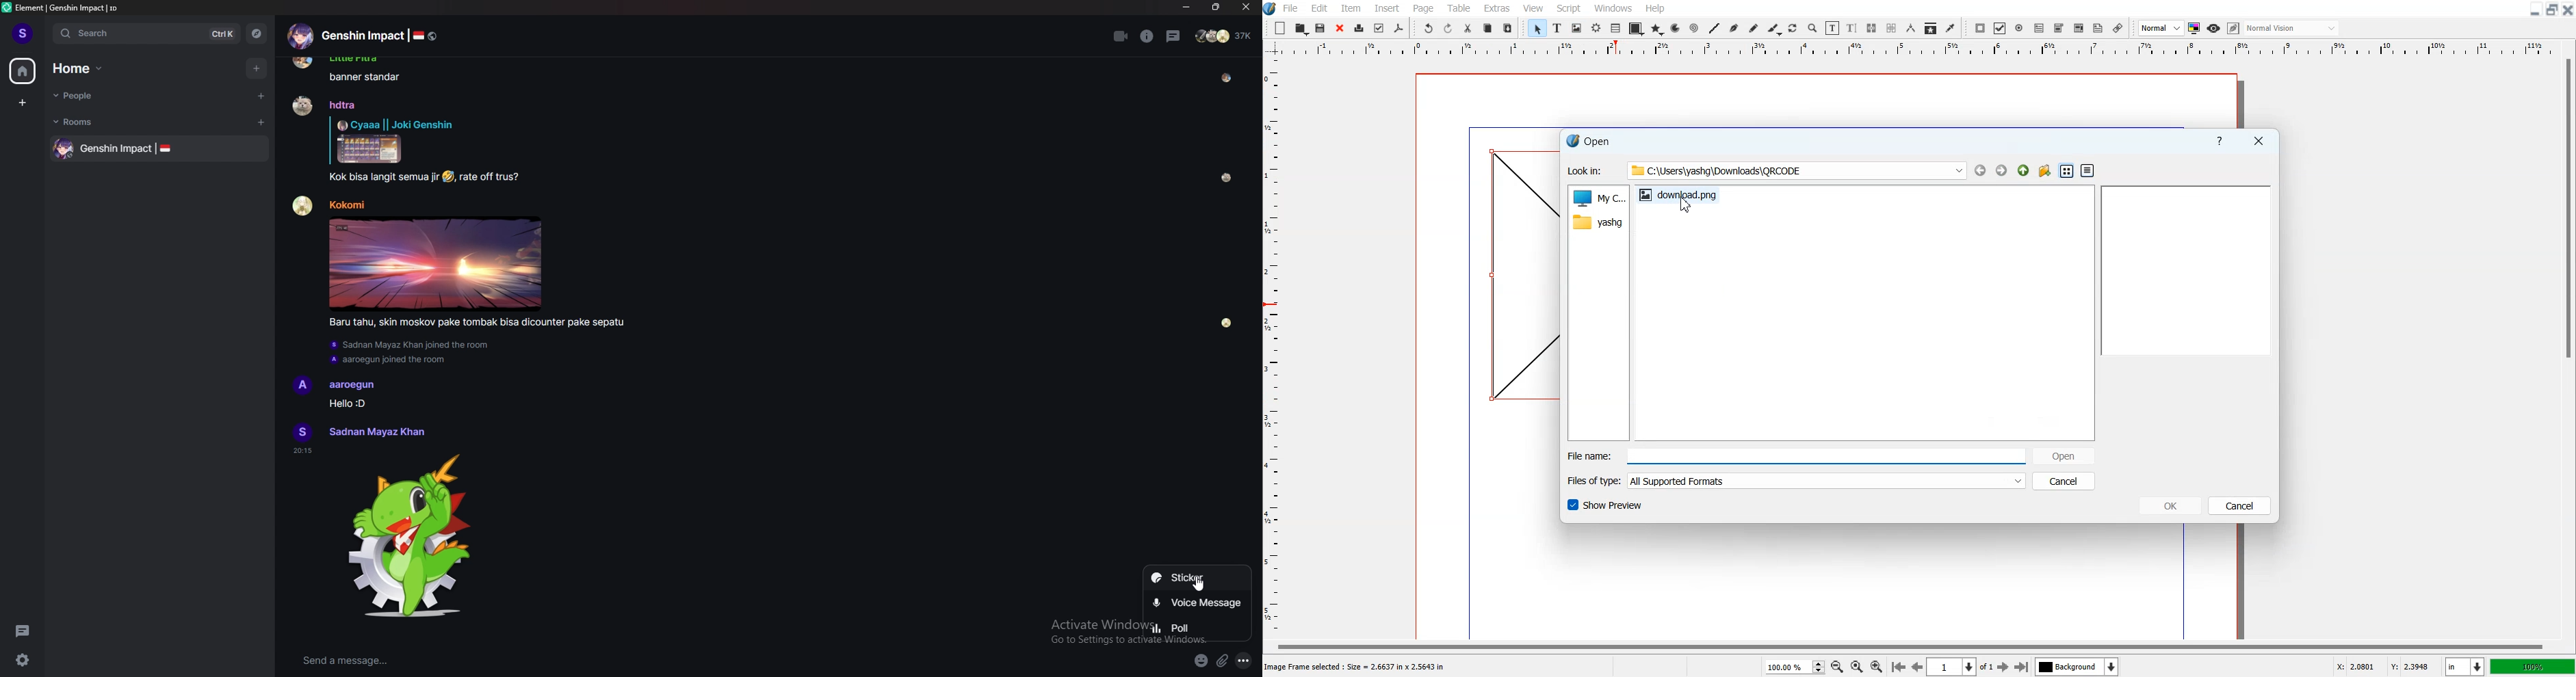 This screenshot has height=700, width=2576. I want to click on Vertical Scale, so click(1919, 49).